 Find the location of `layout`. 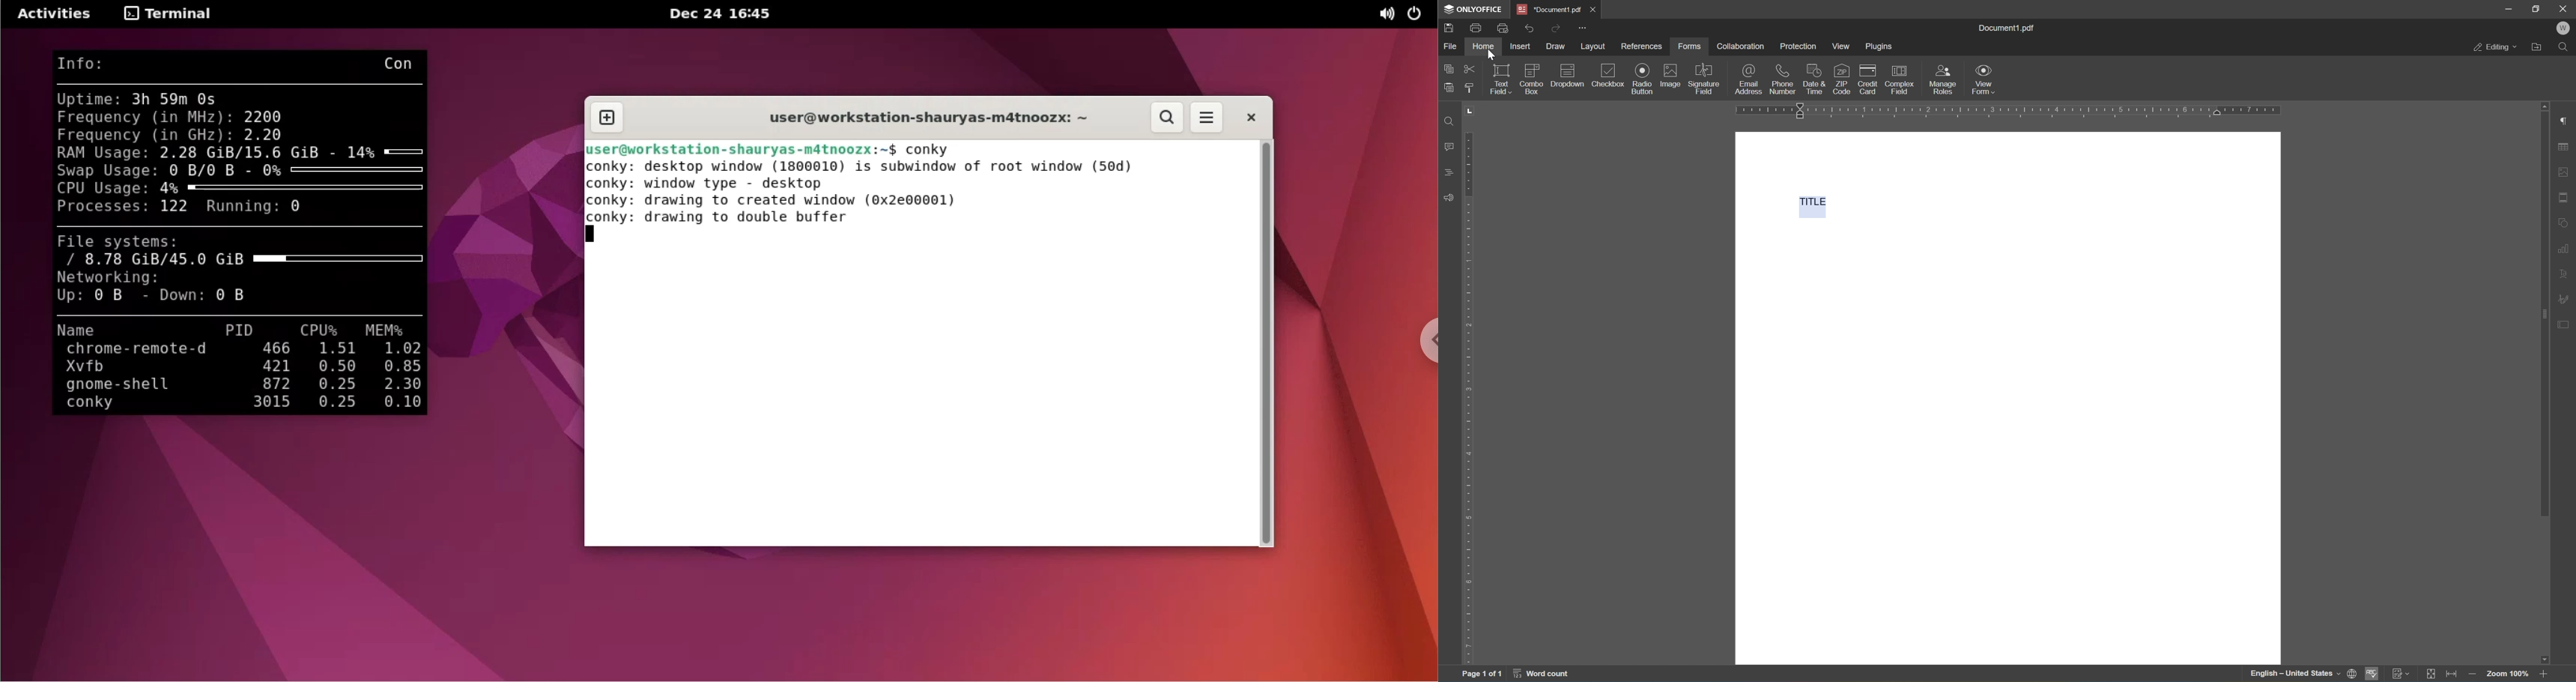

layout is located at coordinates (1592, 48).